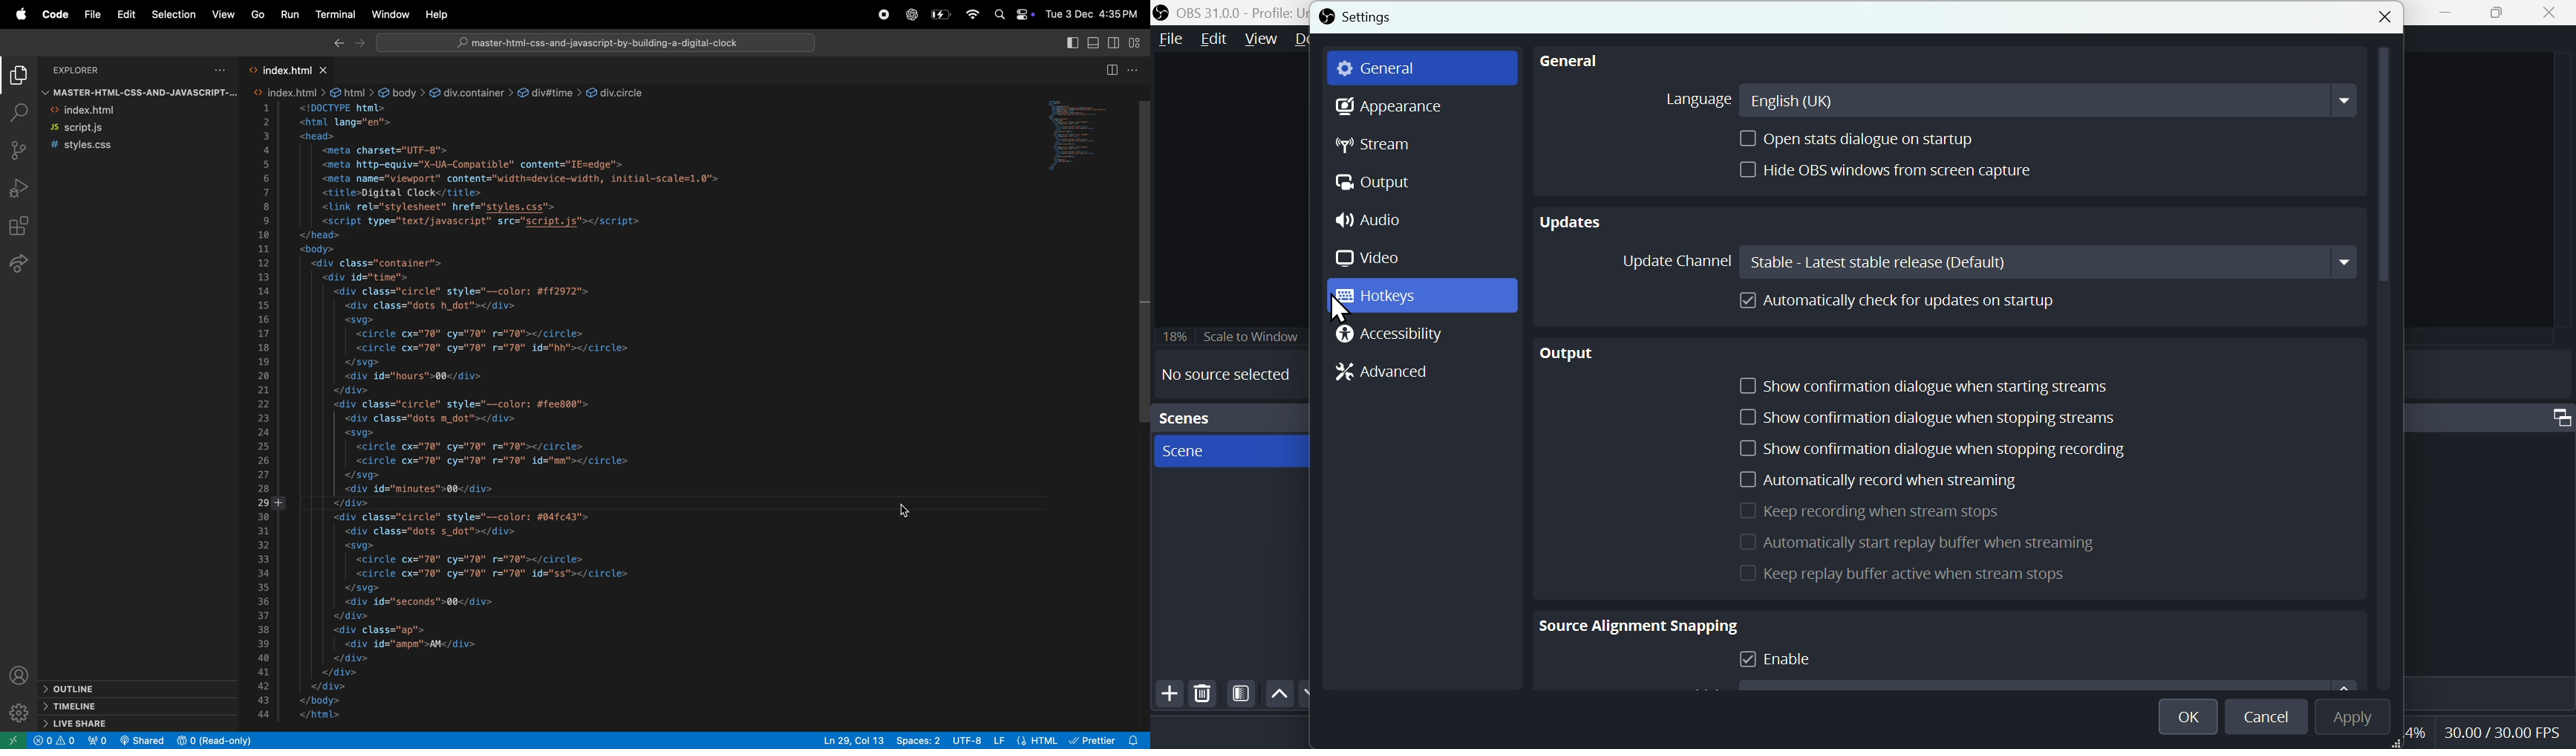  Describe the element at coordinates (1167, 696) in the screenshot. I see `Add` at that location.